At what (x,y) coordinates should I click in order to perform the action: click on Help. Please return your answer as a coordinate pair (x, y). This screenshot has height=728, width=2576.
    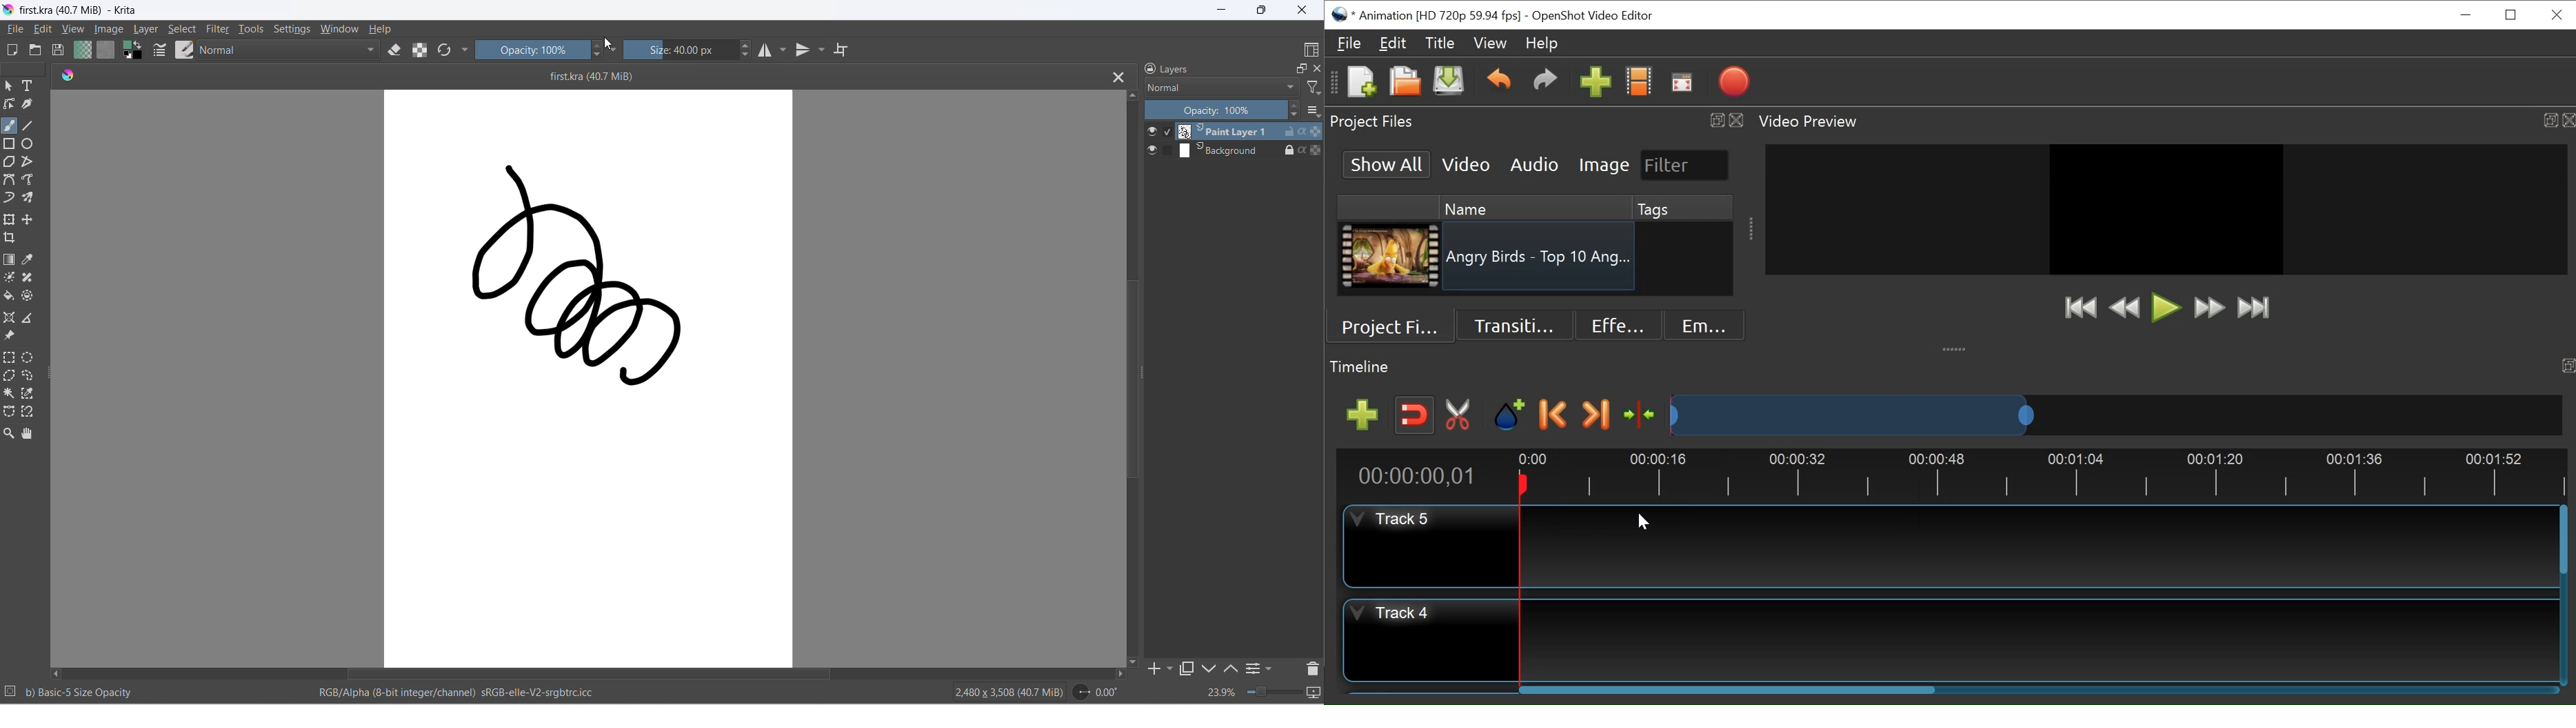
    Looking at the image, I should click on (1540, 43).